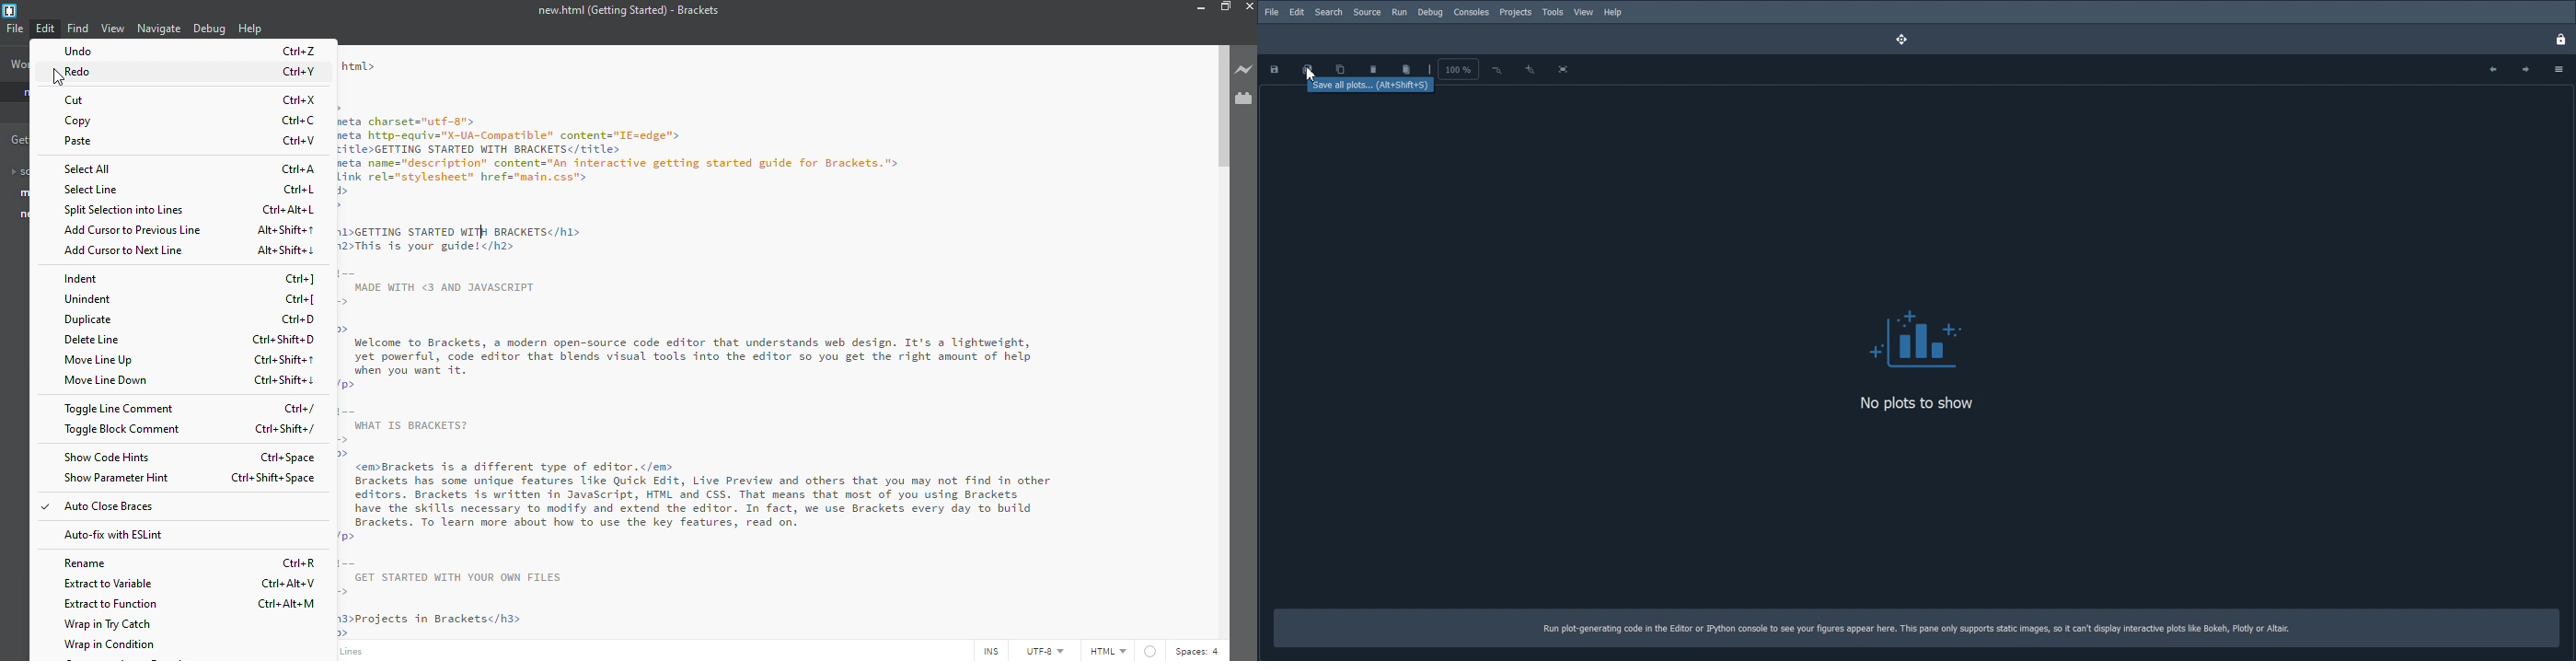 The width and height of the screenshot is (2576, 672). I want to click on ctrl+shift+up arrow, so click(284, 359).